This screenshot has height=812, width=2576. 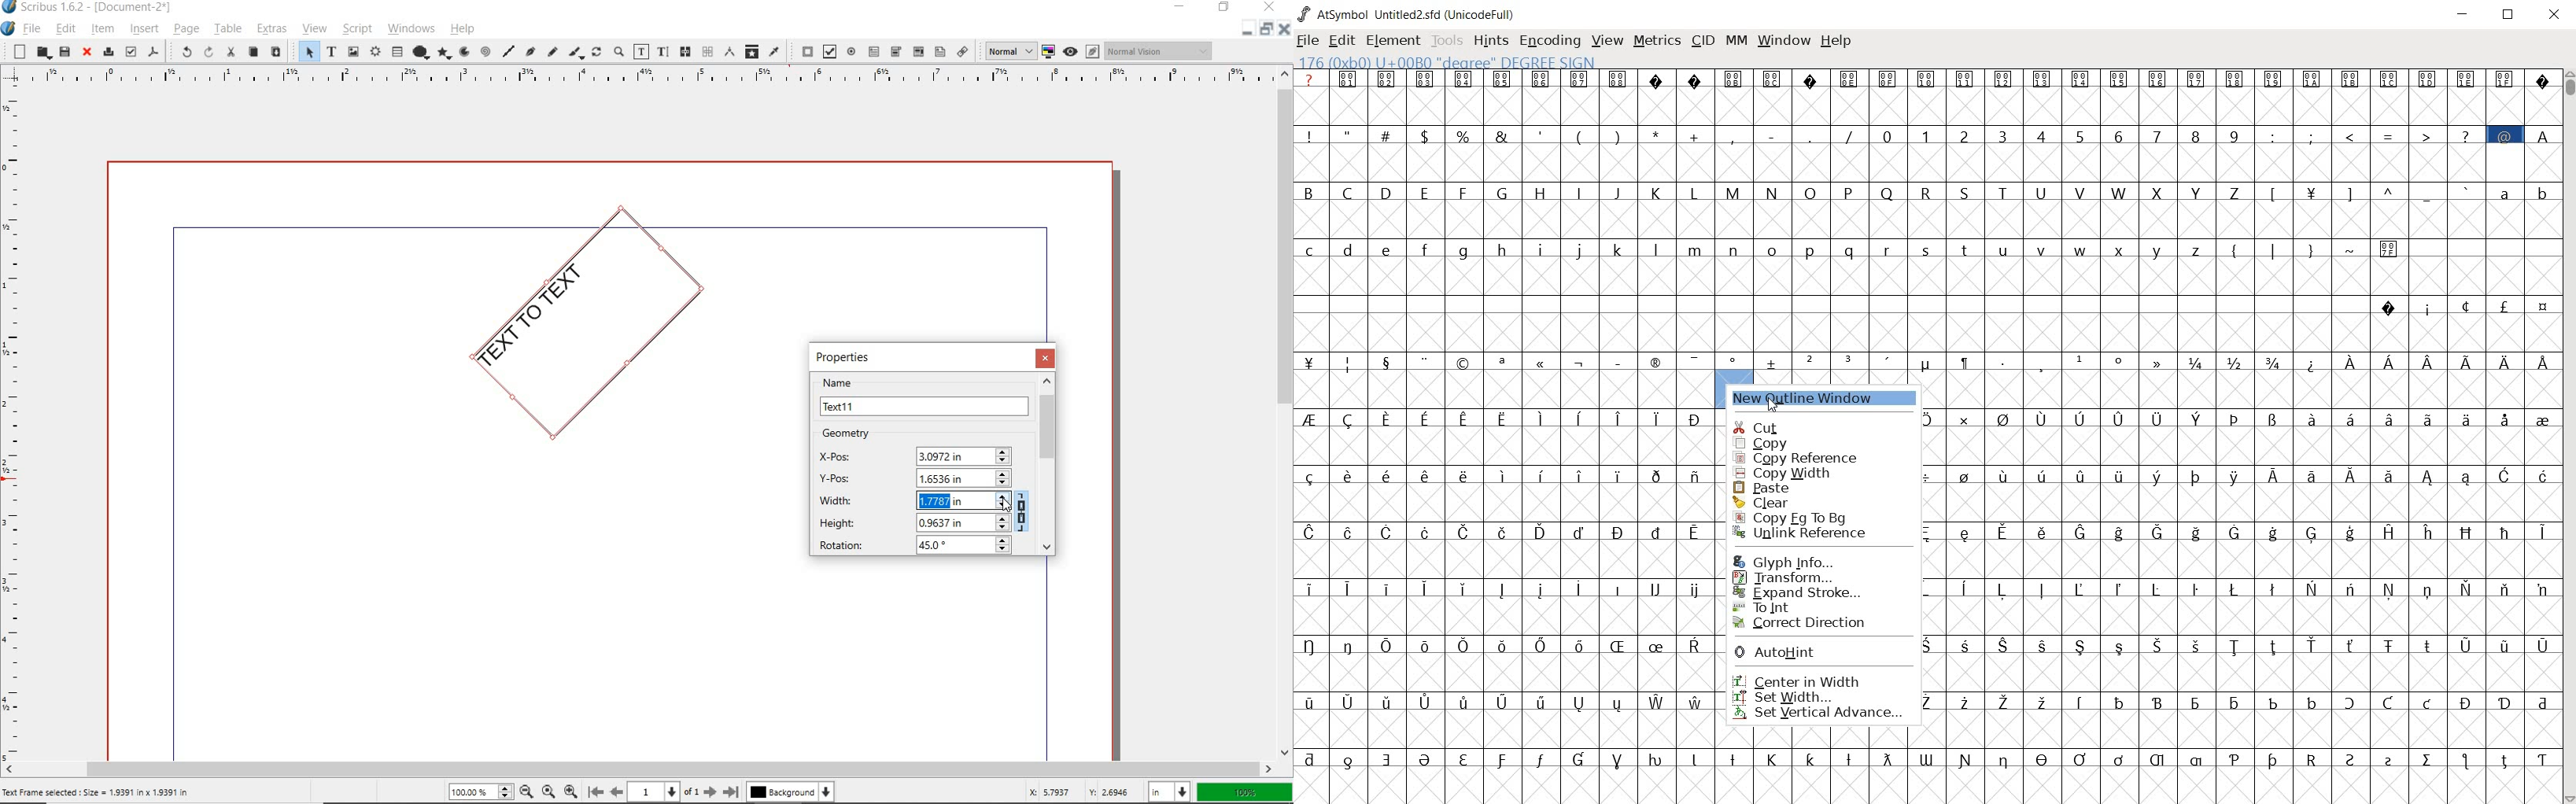 What do you see at coordinates (663, 51) in the screenshot?
I see `edit text with story editor` at bounding box center [663, 51].